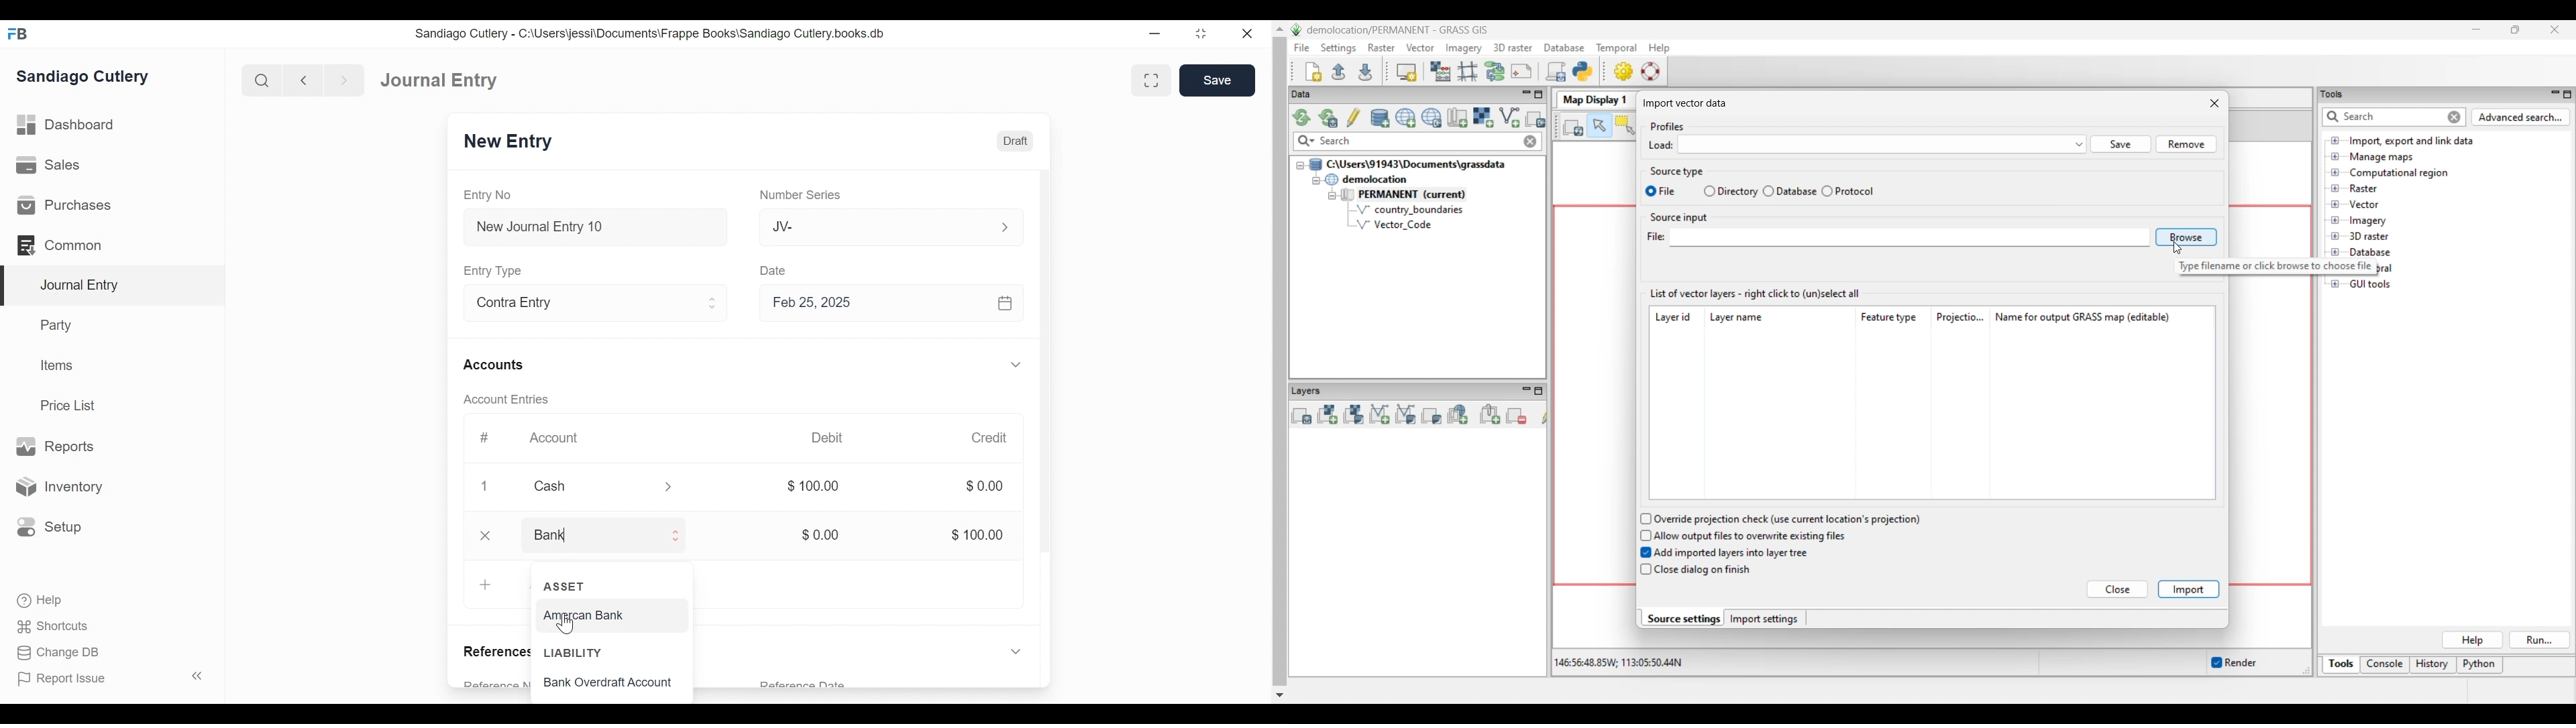 The width and height of the screenshot is (2576, 728). Describe the element at coordinates (60, 244) in the screenshot. I see `Common` at that location.